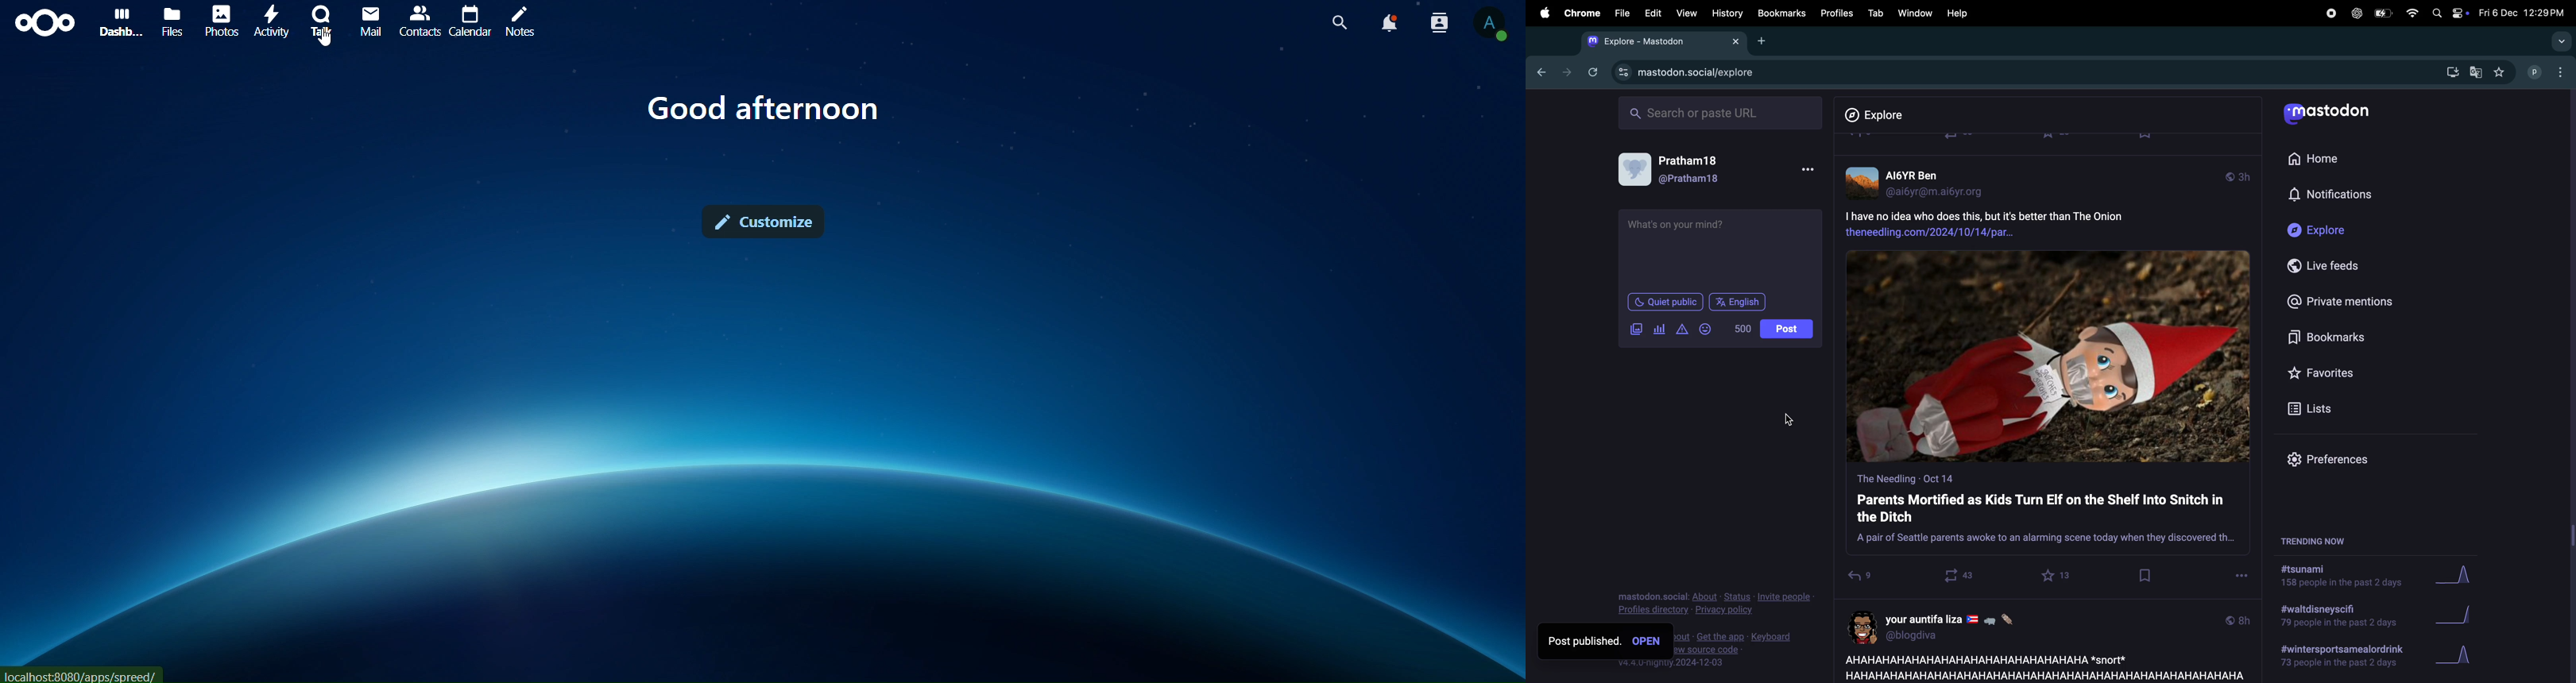 The width and height of the screenshot is (2576, 700). Describe the element at coordinates (2356, 13) in the screenshot. I see `chatgpt` at that location.